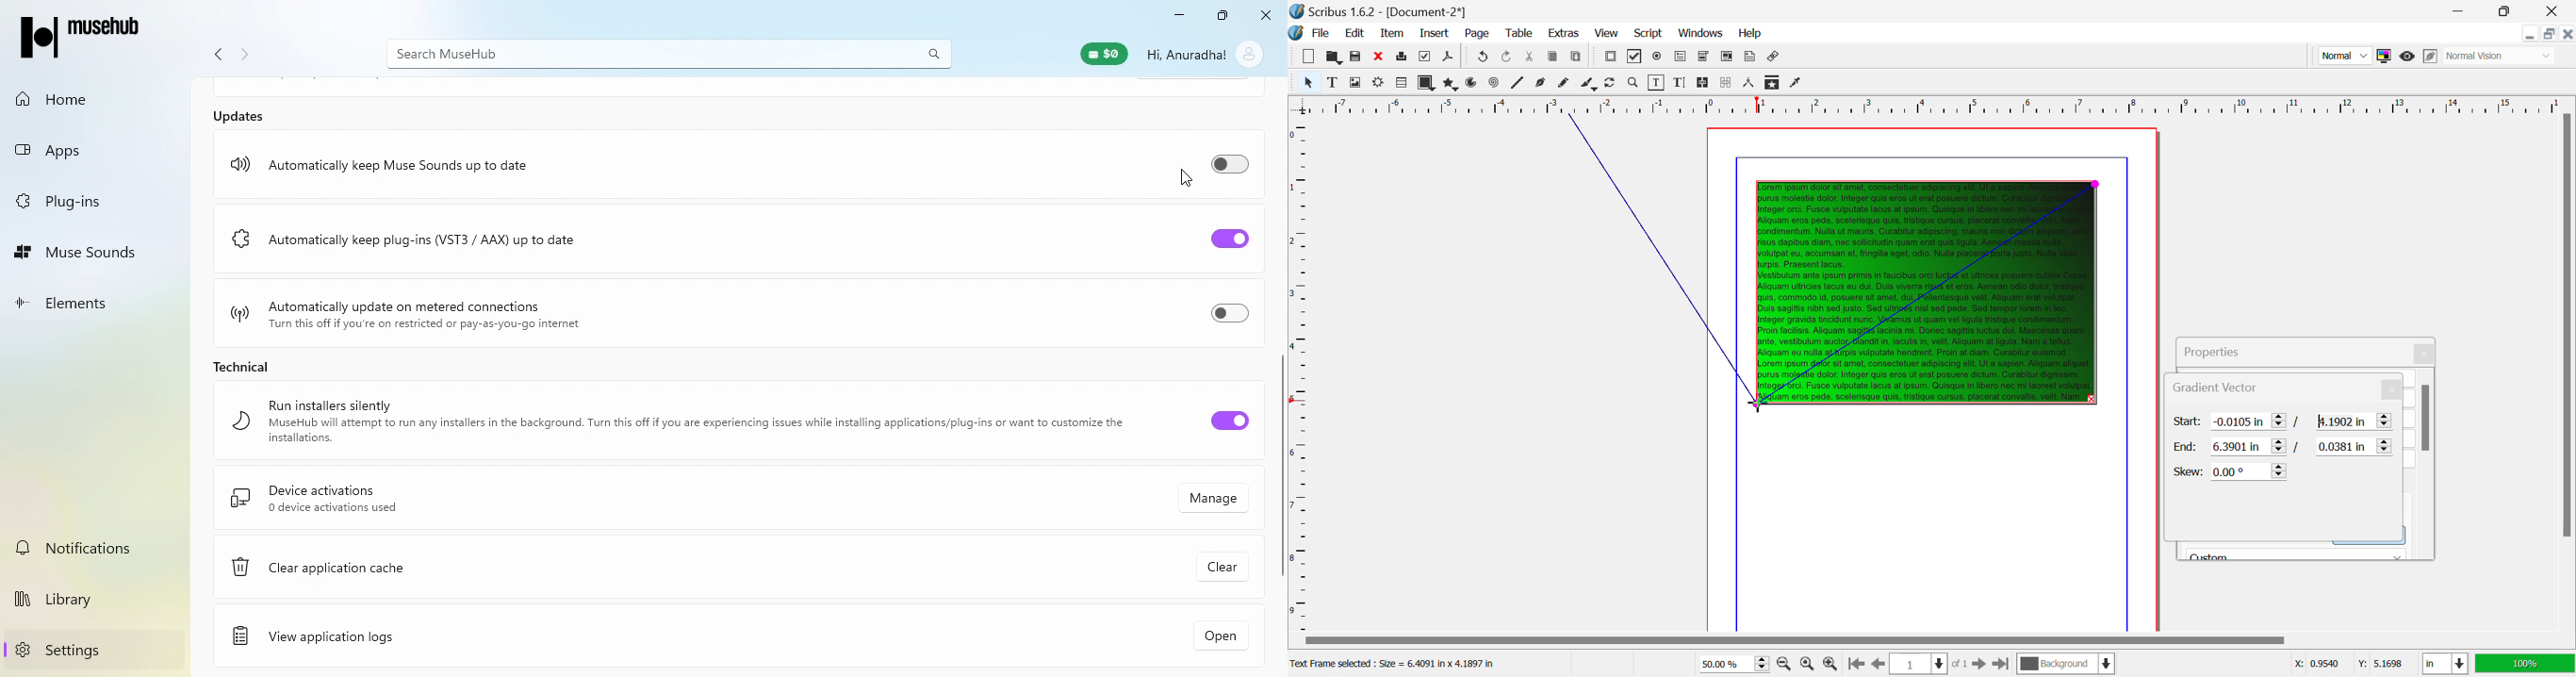 This screenshot has height=700, width=2576. What do you see at coordinates (2569, 33) in the screenshot?
I see `Close` at bounding box center [2569, 33].